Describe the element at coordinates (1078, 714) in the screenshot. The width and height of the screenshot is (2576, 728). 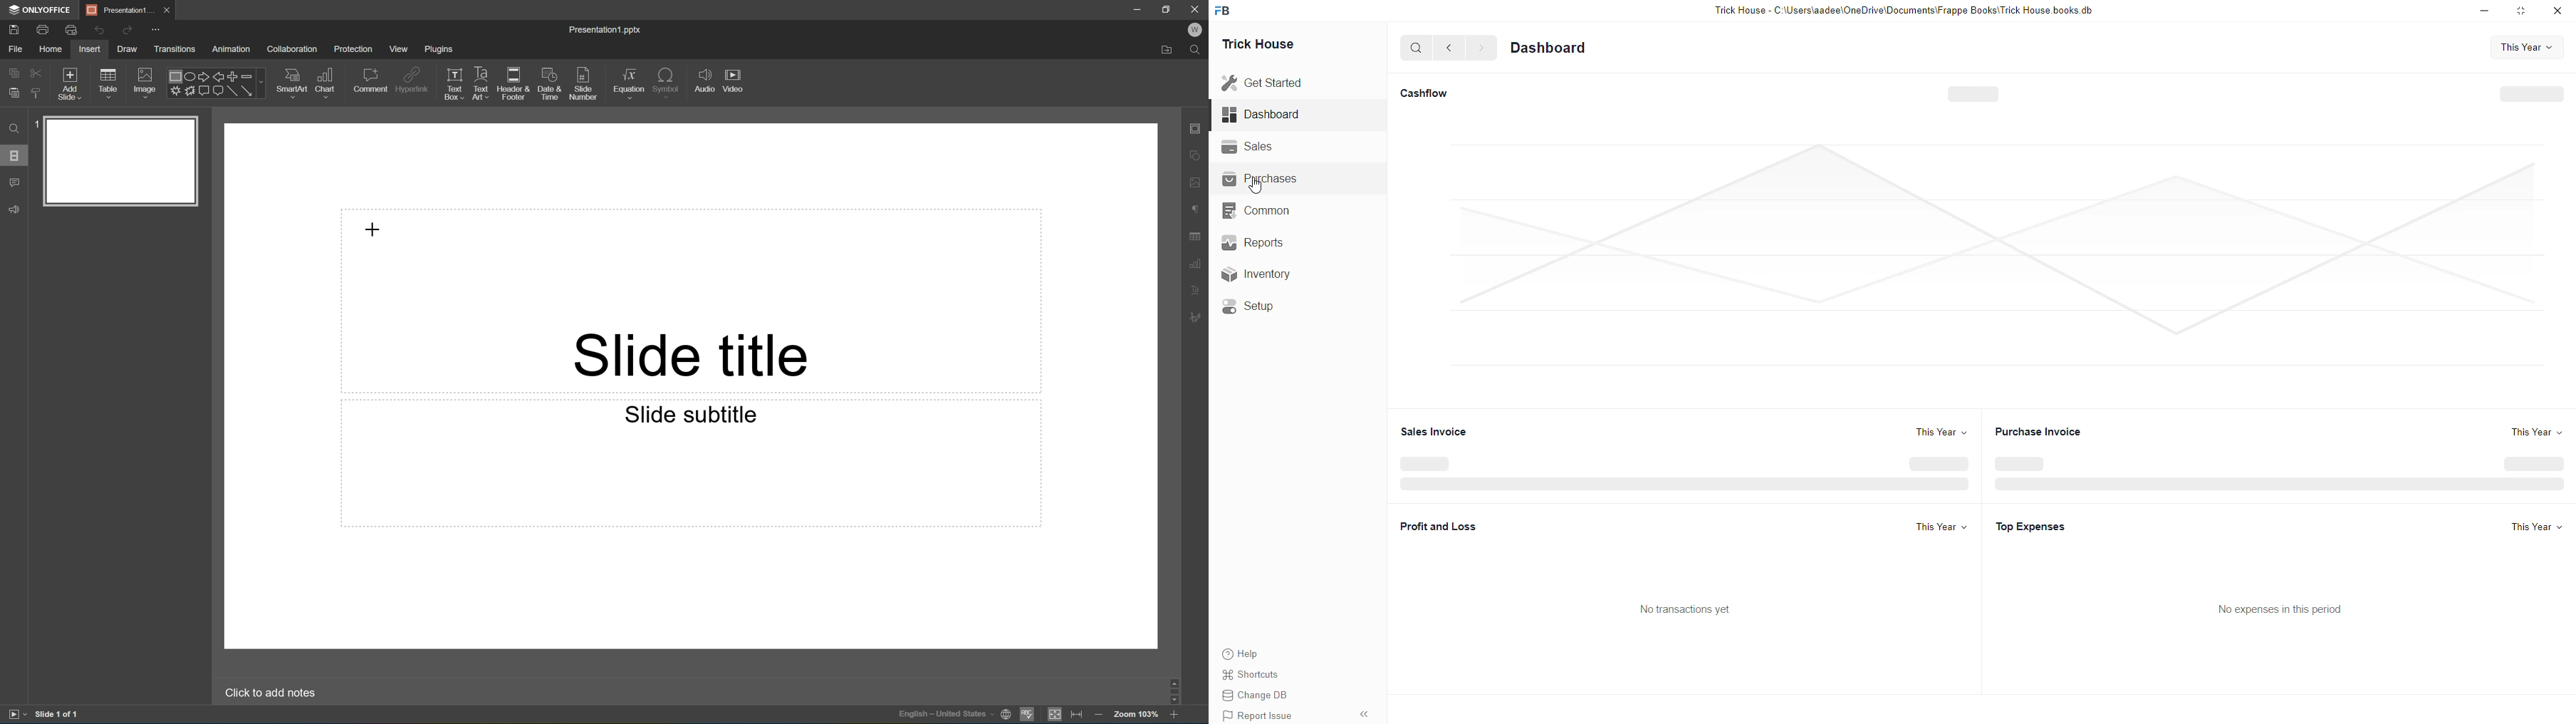
I see `Fit to width` at that location.